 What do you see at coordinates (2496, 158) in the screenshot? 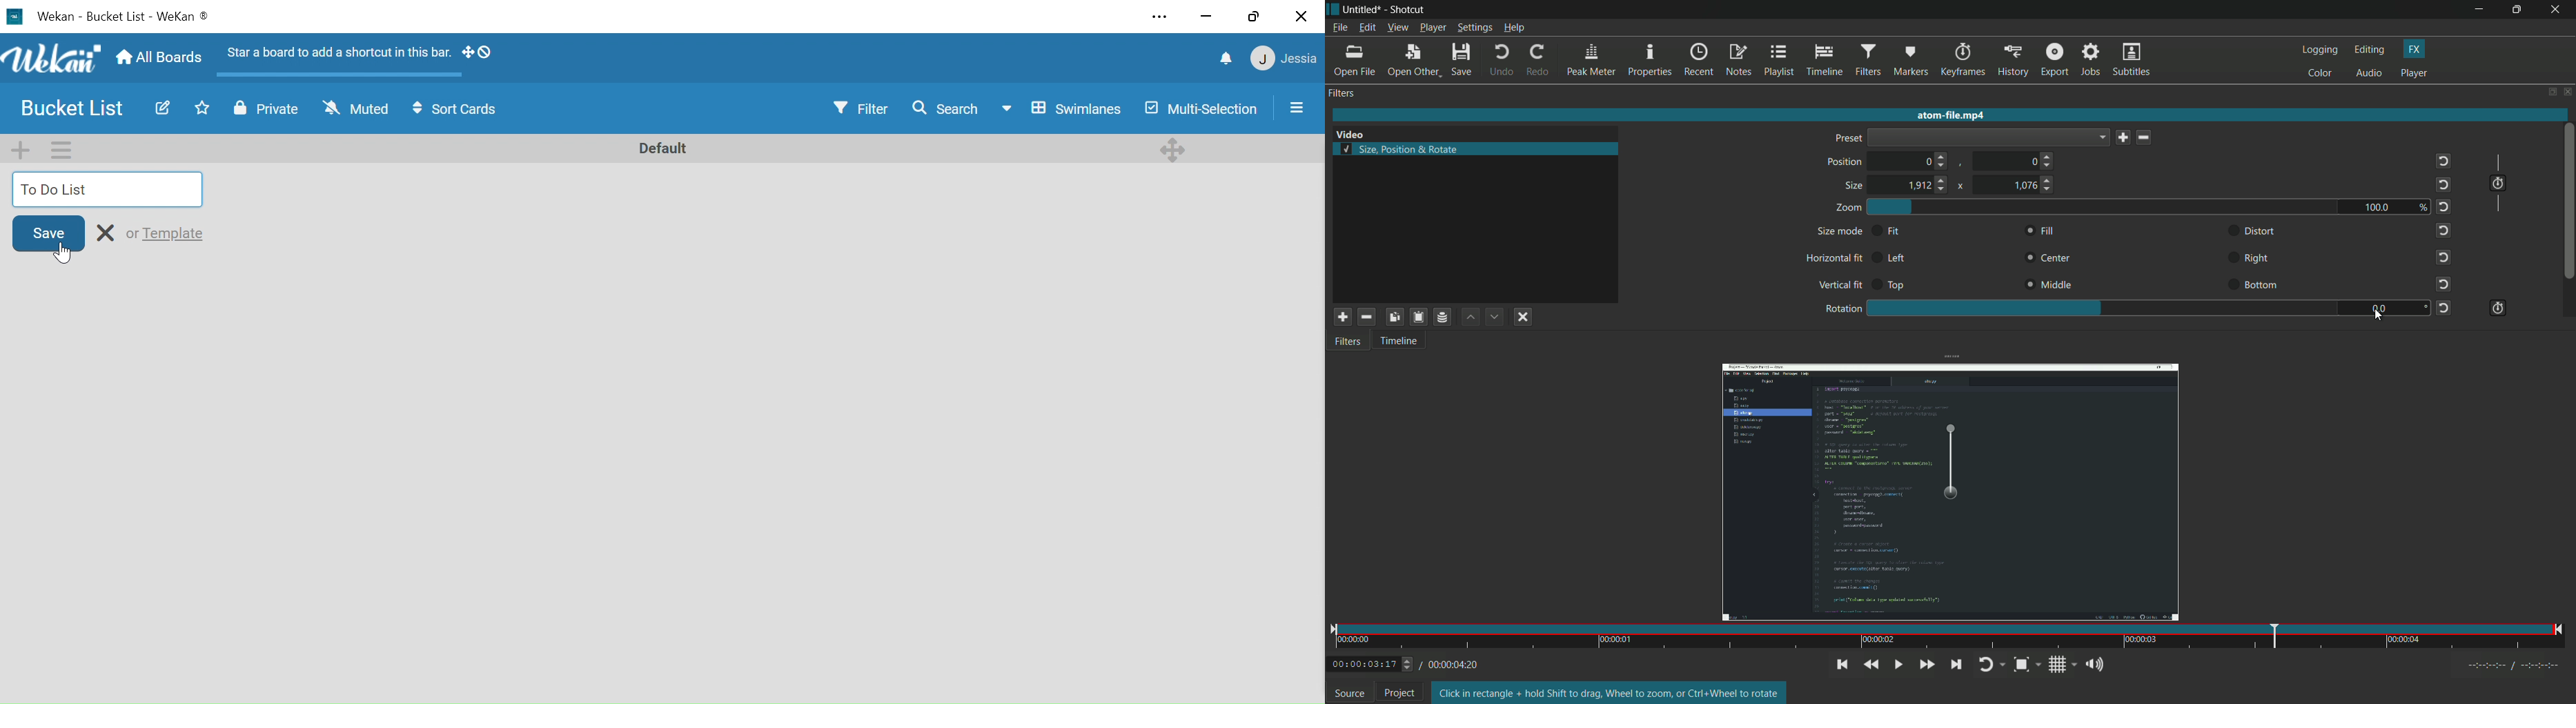
I see `|` at bounding box center [2496, 158].